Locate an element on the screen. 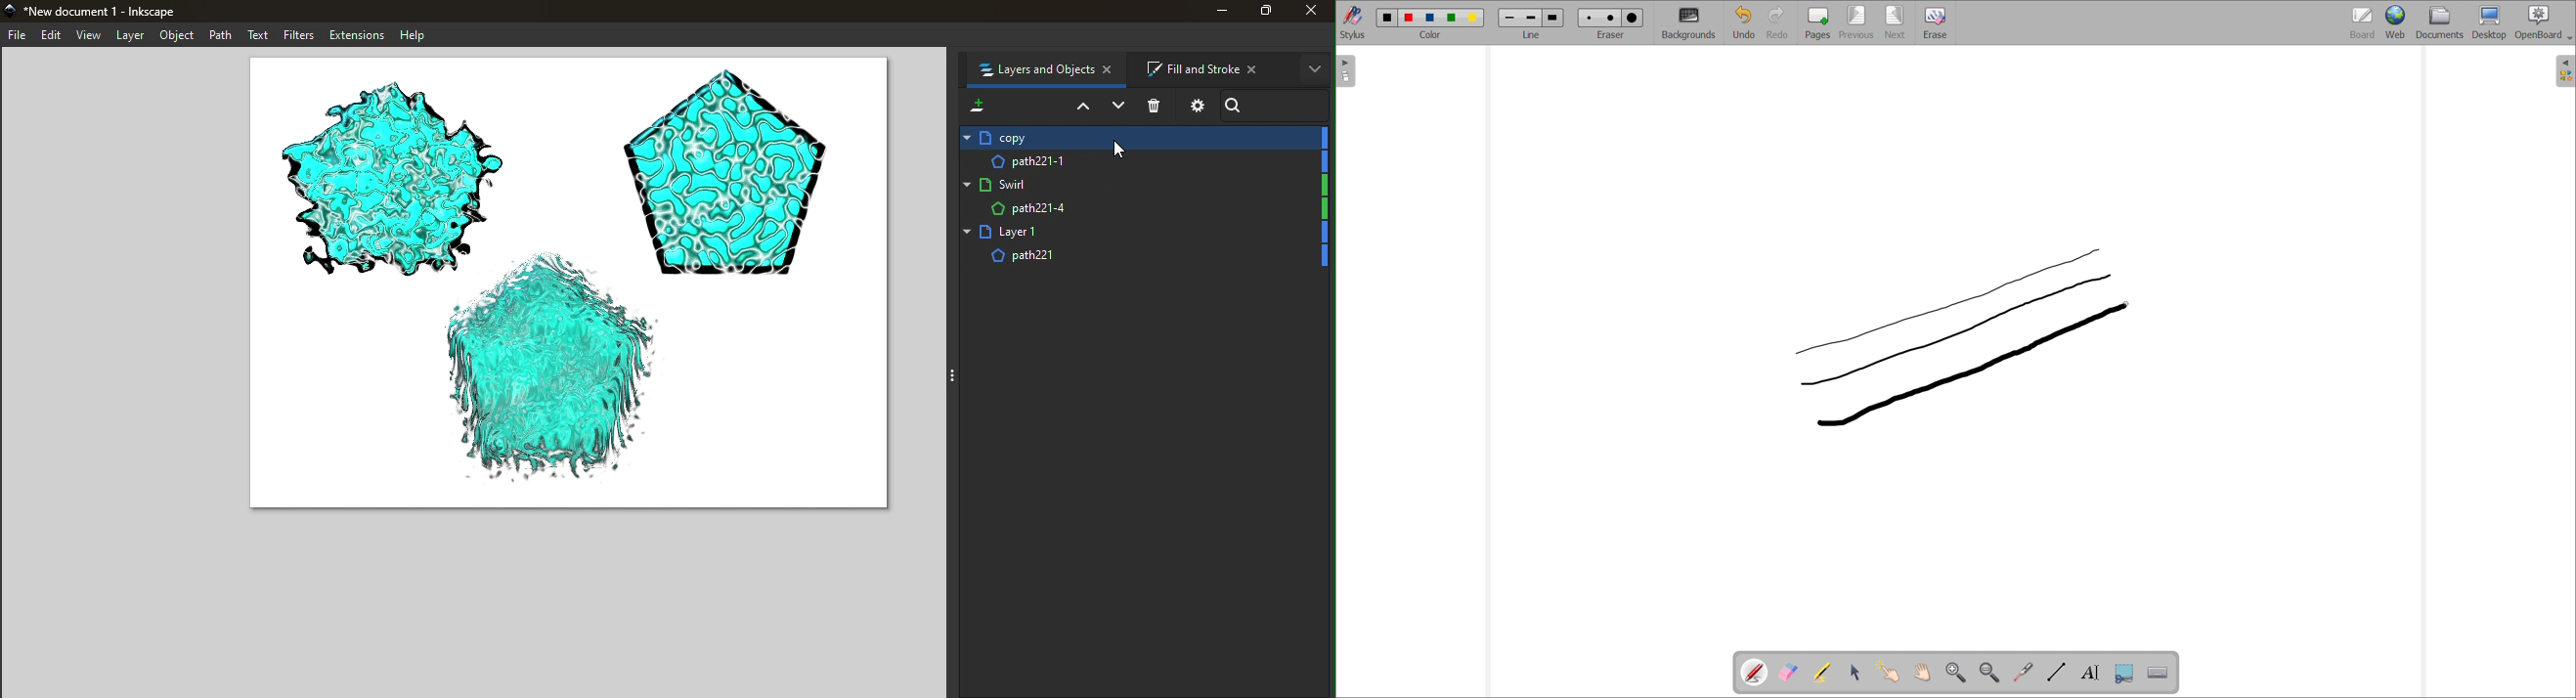  Layers and objects dialog settings is located at coordinates (1195, 107).